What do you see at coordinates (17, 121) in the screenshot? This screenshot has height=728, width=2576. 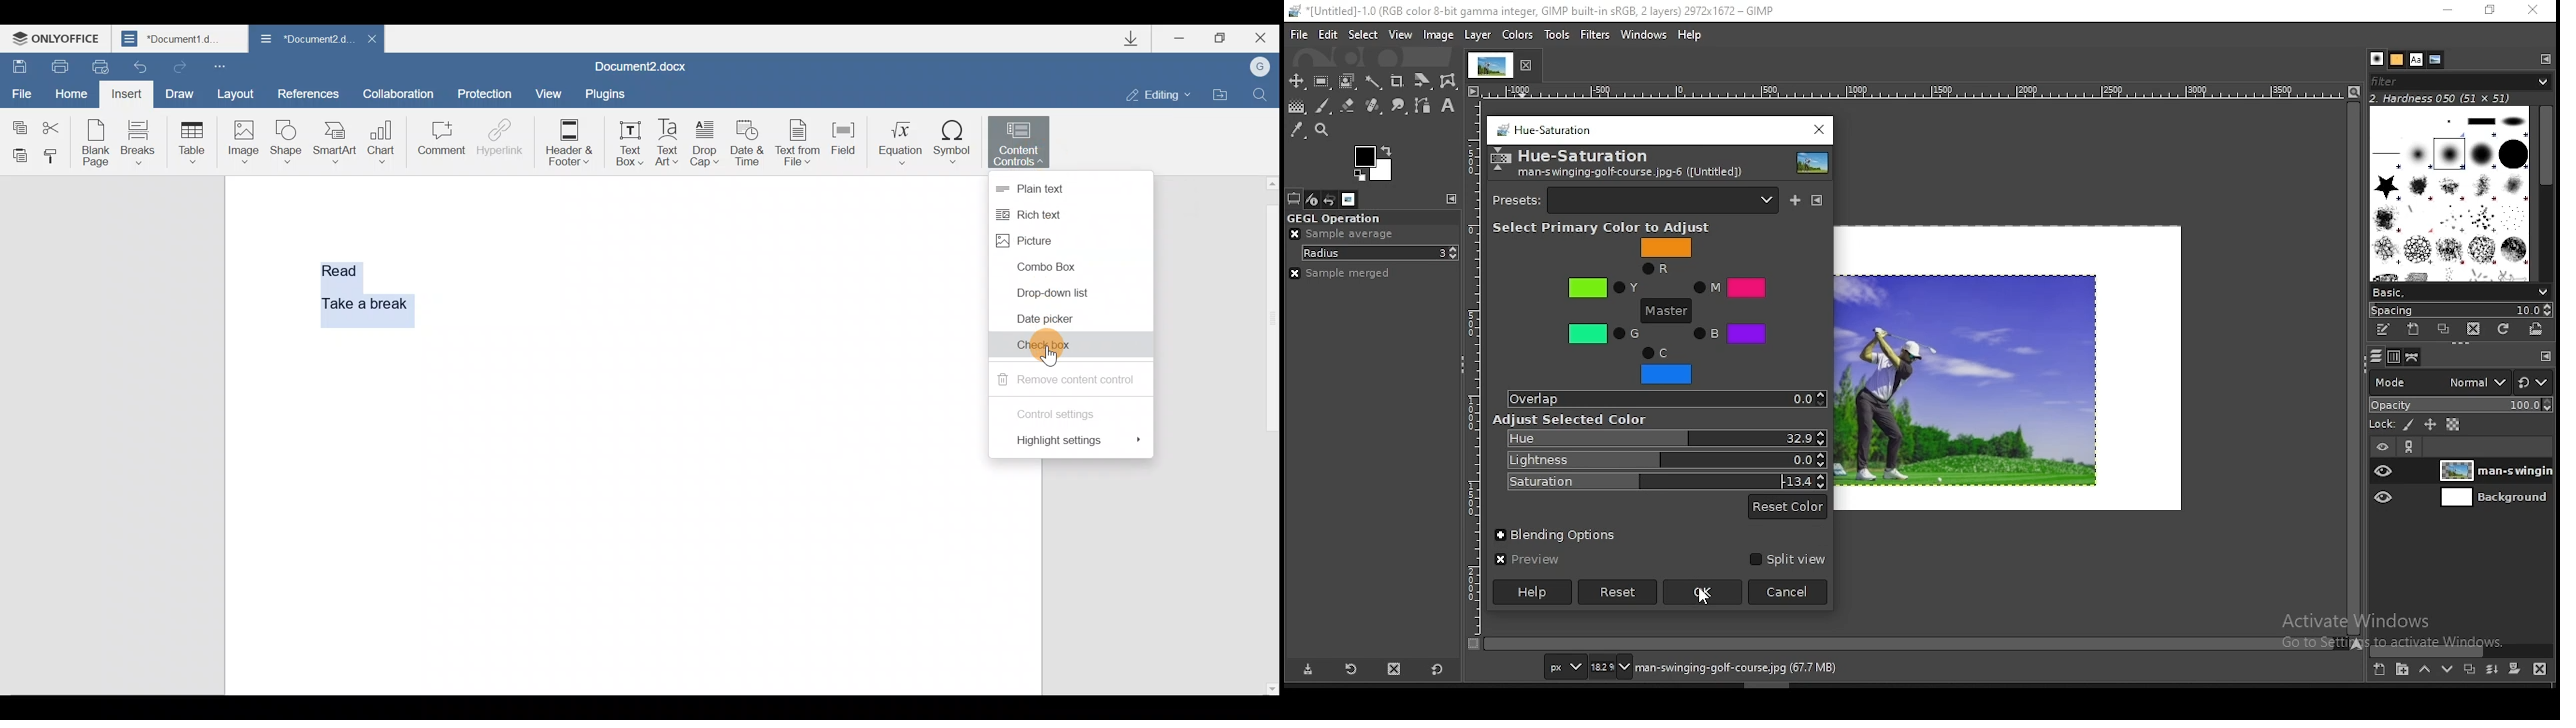 I see `Copy` at bounding box center [17, 121].